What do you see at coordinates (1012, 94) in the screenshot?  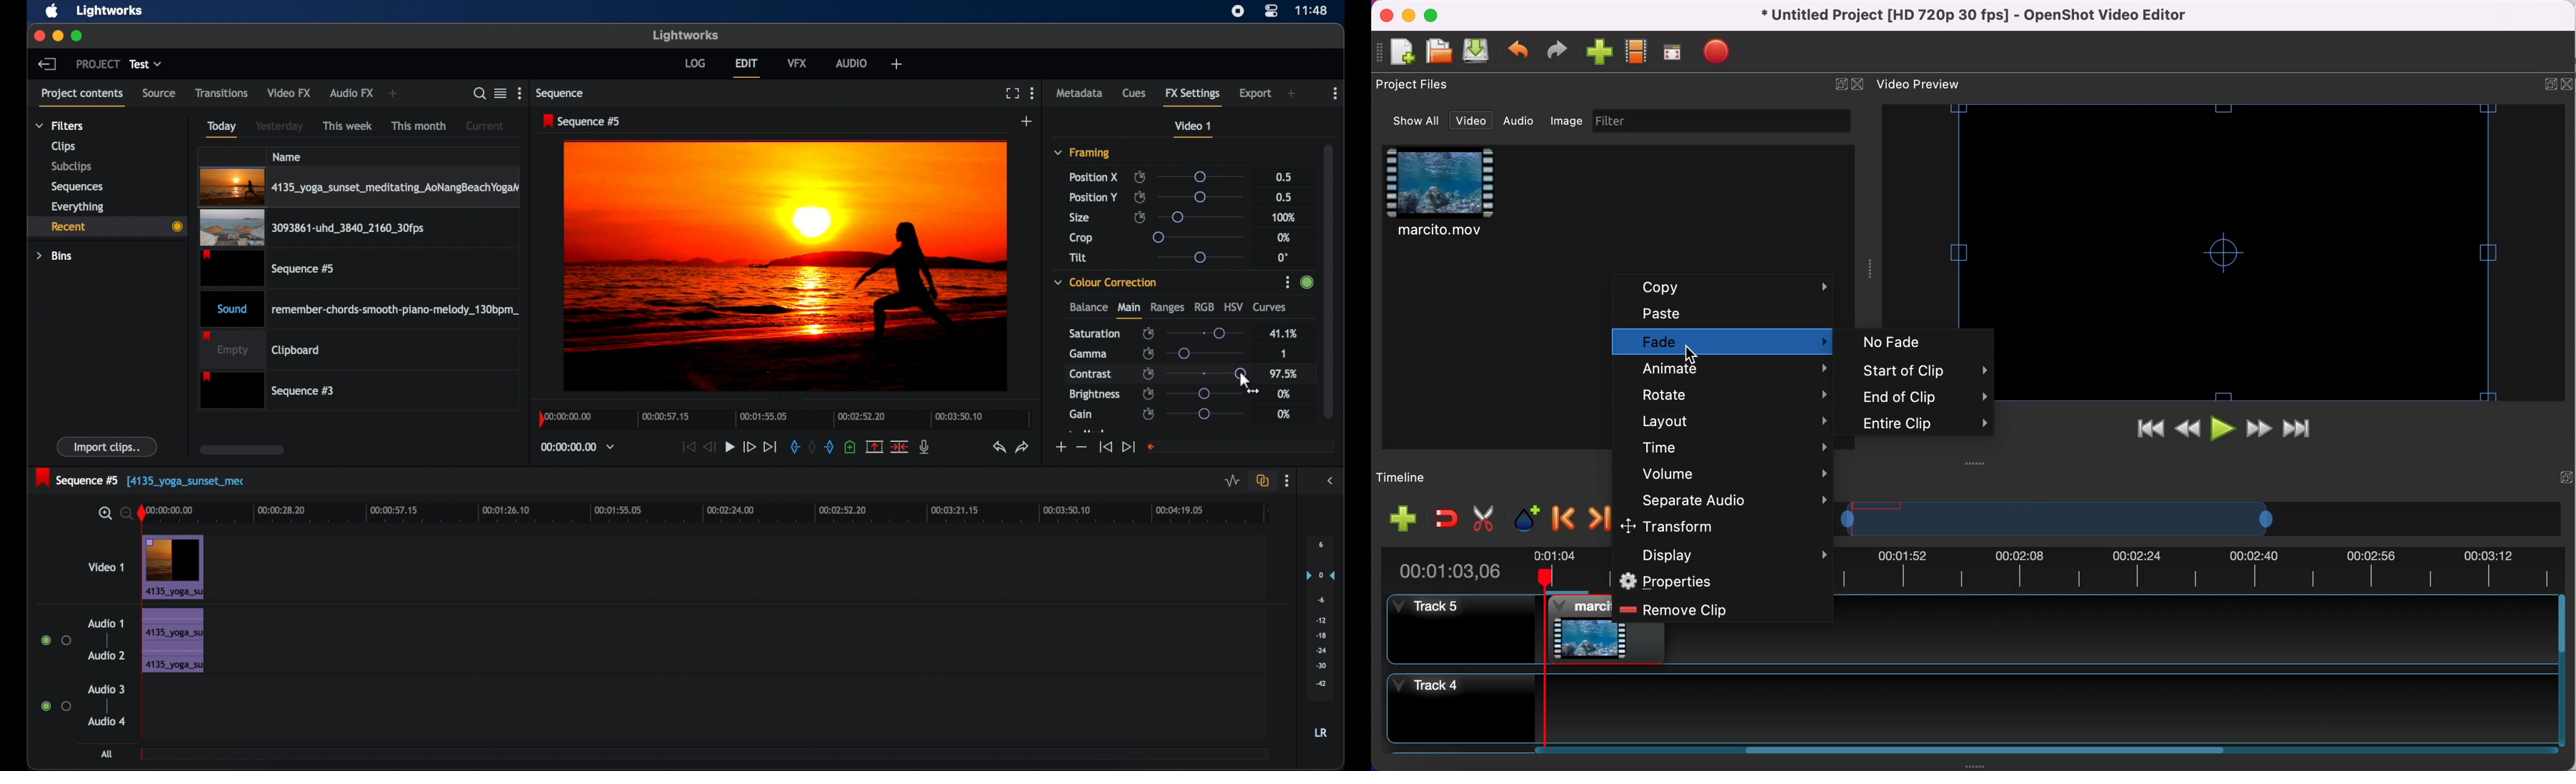 I see `full screen` at bounding box center [1012, 94].